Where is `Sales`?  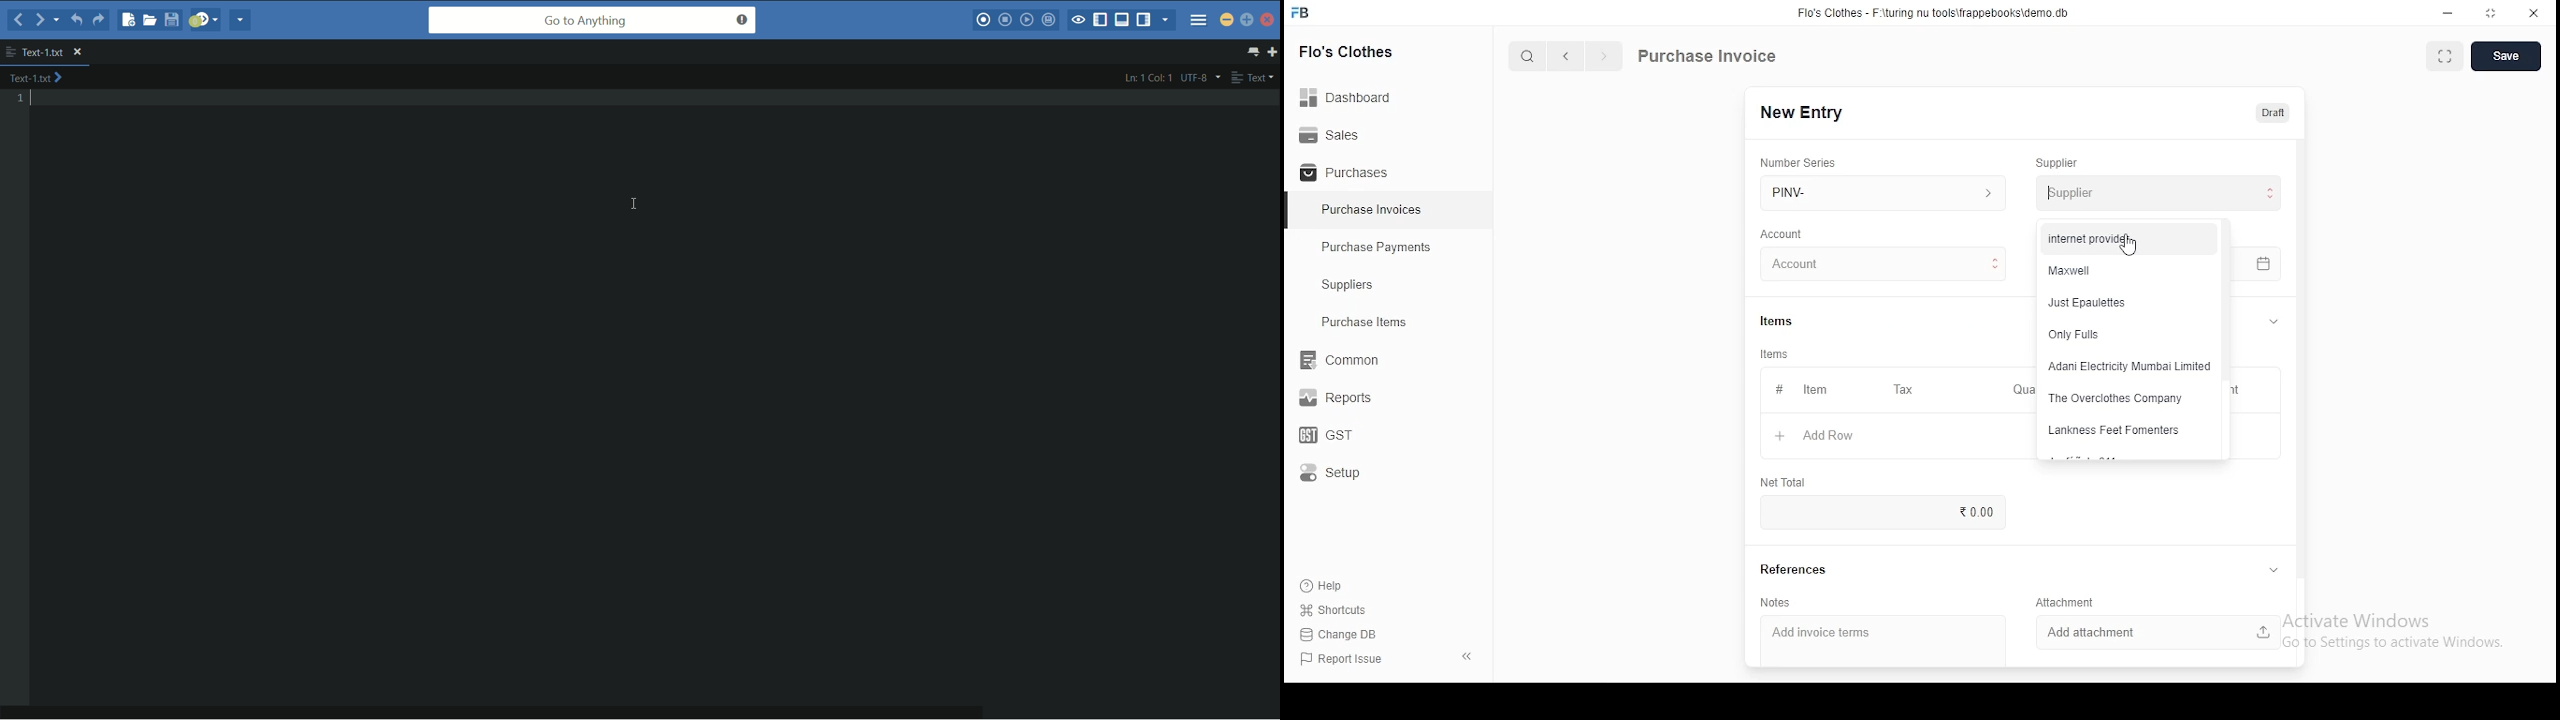 Sales is located at coordinates (1335, 133).